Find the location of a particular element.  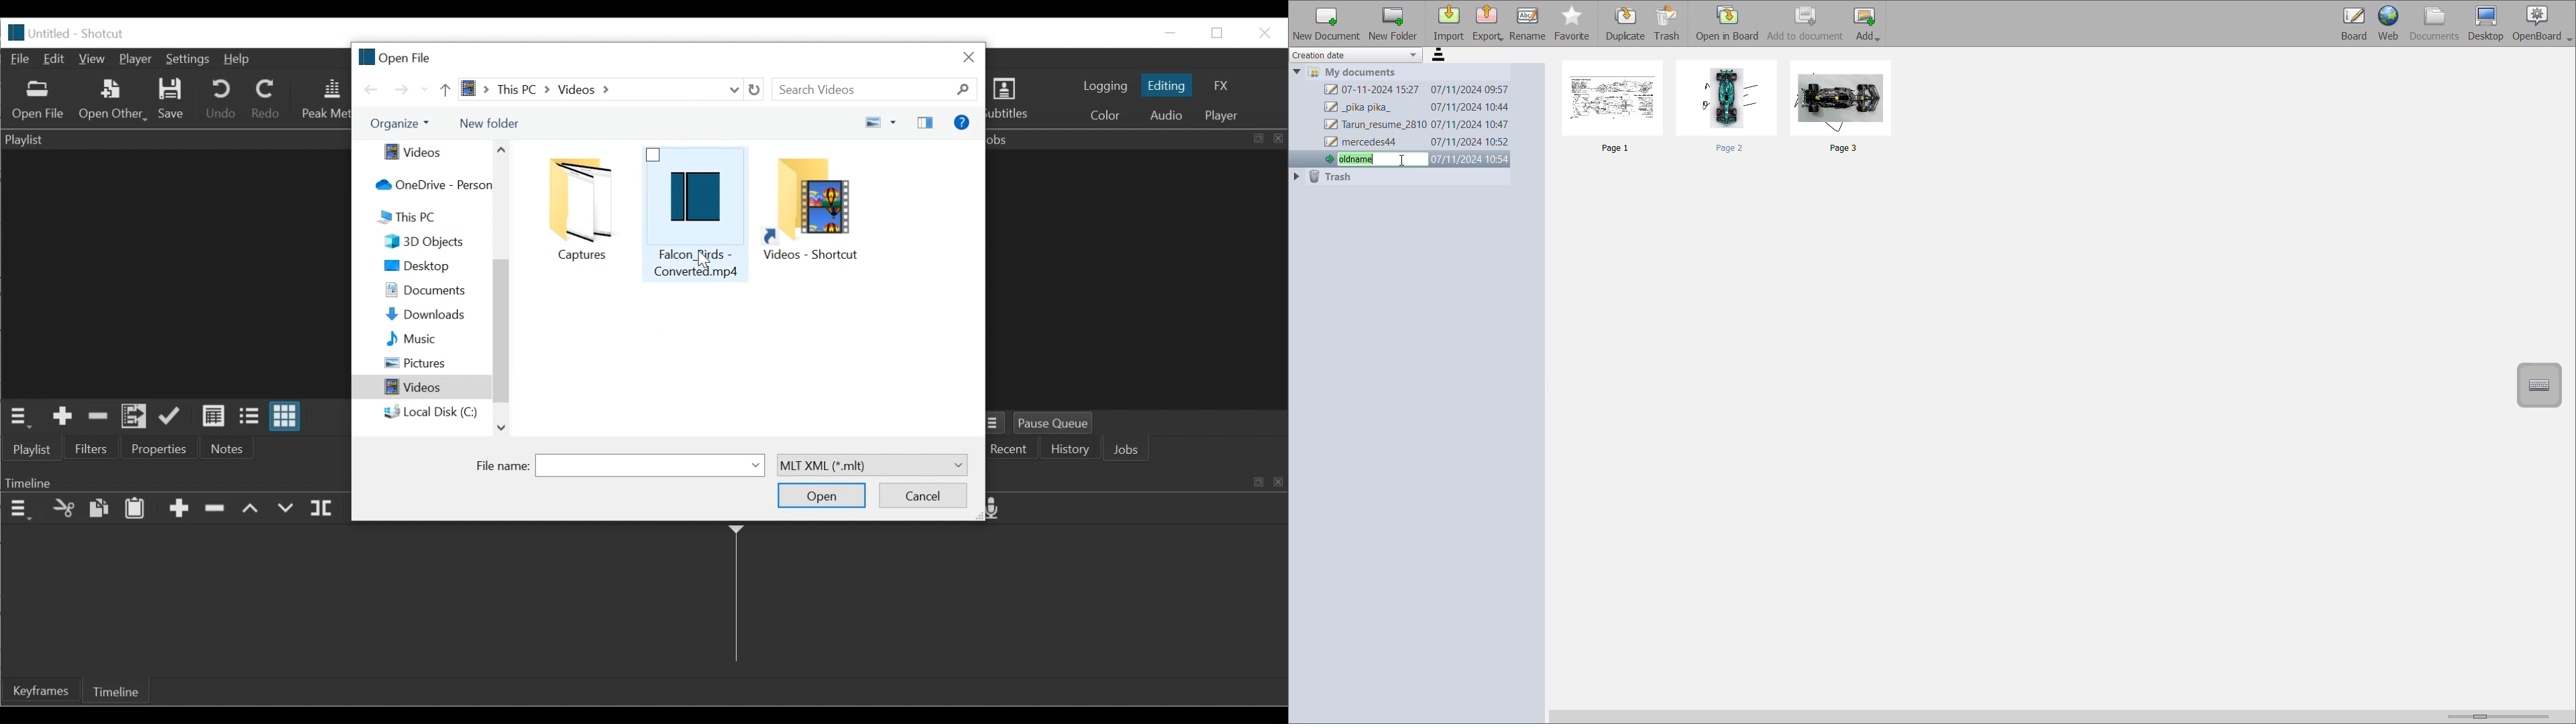

Editing is located at coordinates (1167, 85).